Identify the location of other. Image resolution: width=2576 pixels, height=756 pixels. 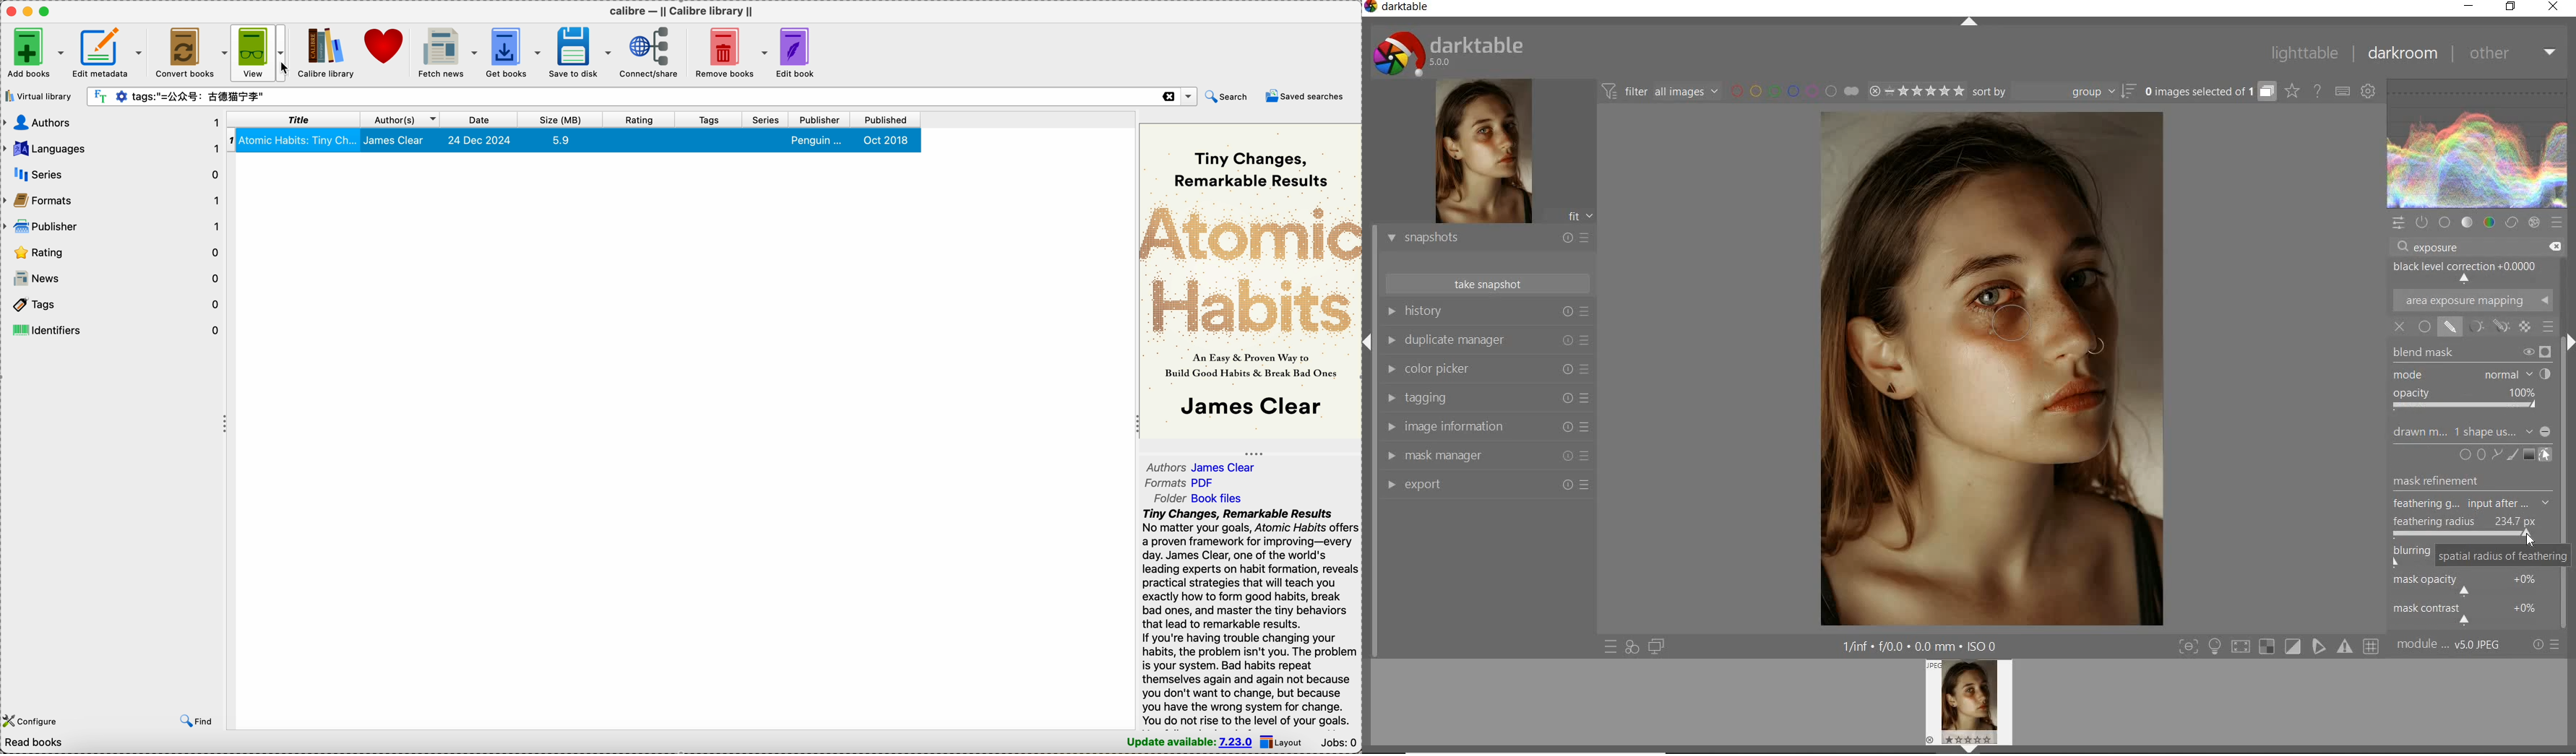
(2510, 54).